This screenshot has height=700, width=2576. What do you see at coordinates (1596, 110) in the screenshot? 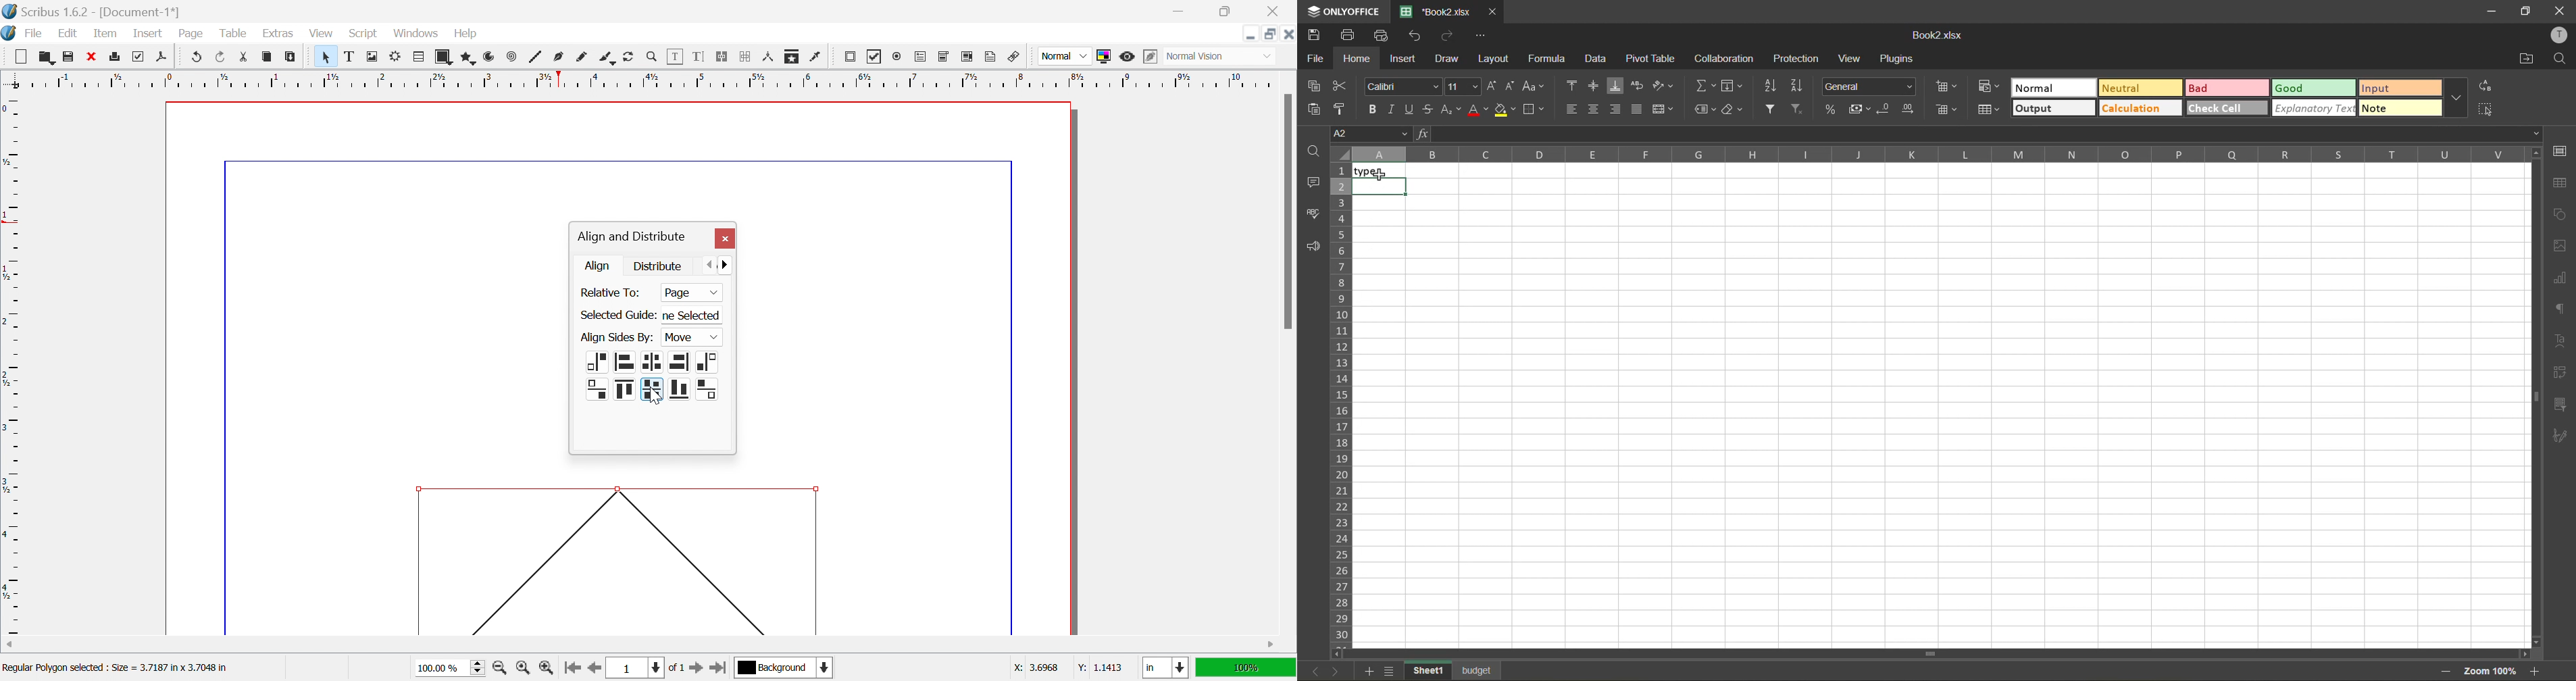
I see `align center` at bounding box center [1596, 110].